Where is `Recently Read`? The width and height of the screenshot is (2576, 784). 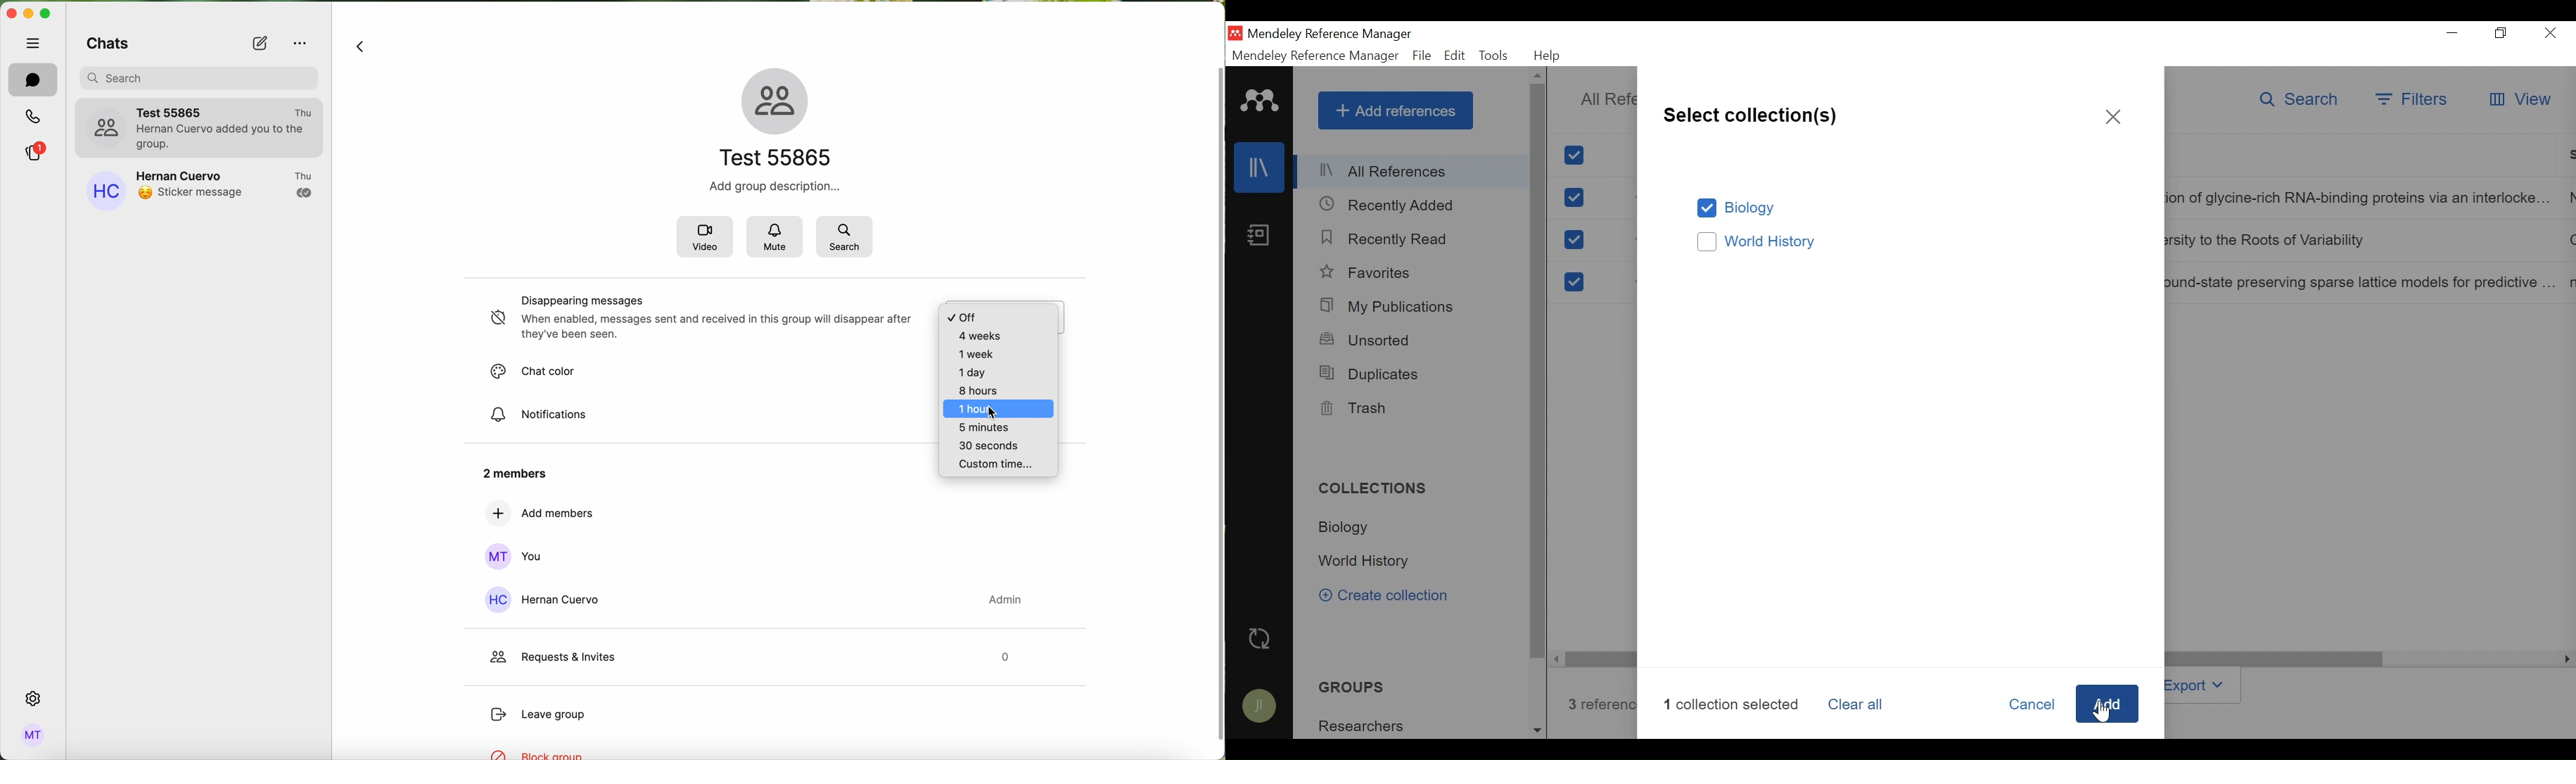 Recently Read is located at coordinates (1388, 239).